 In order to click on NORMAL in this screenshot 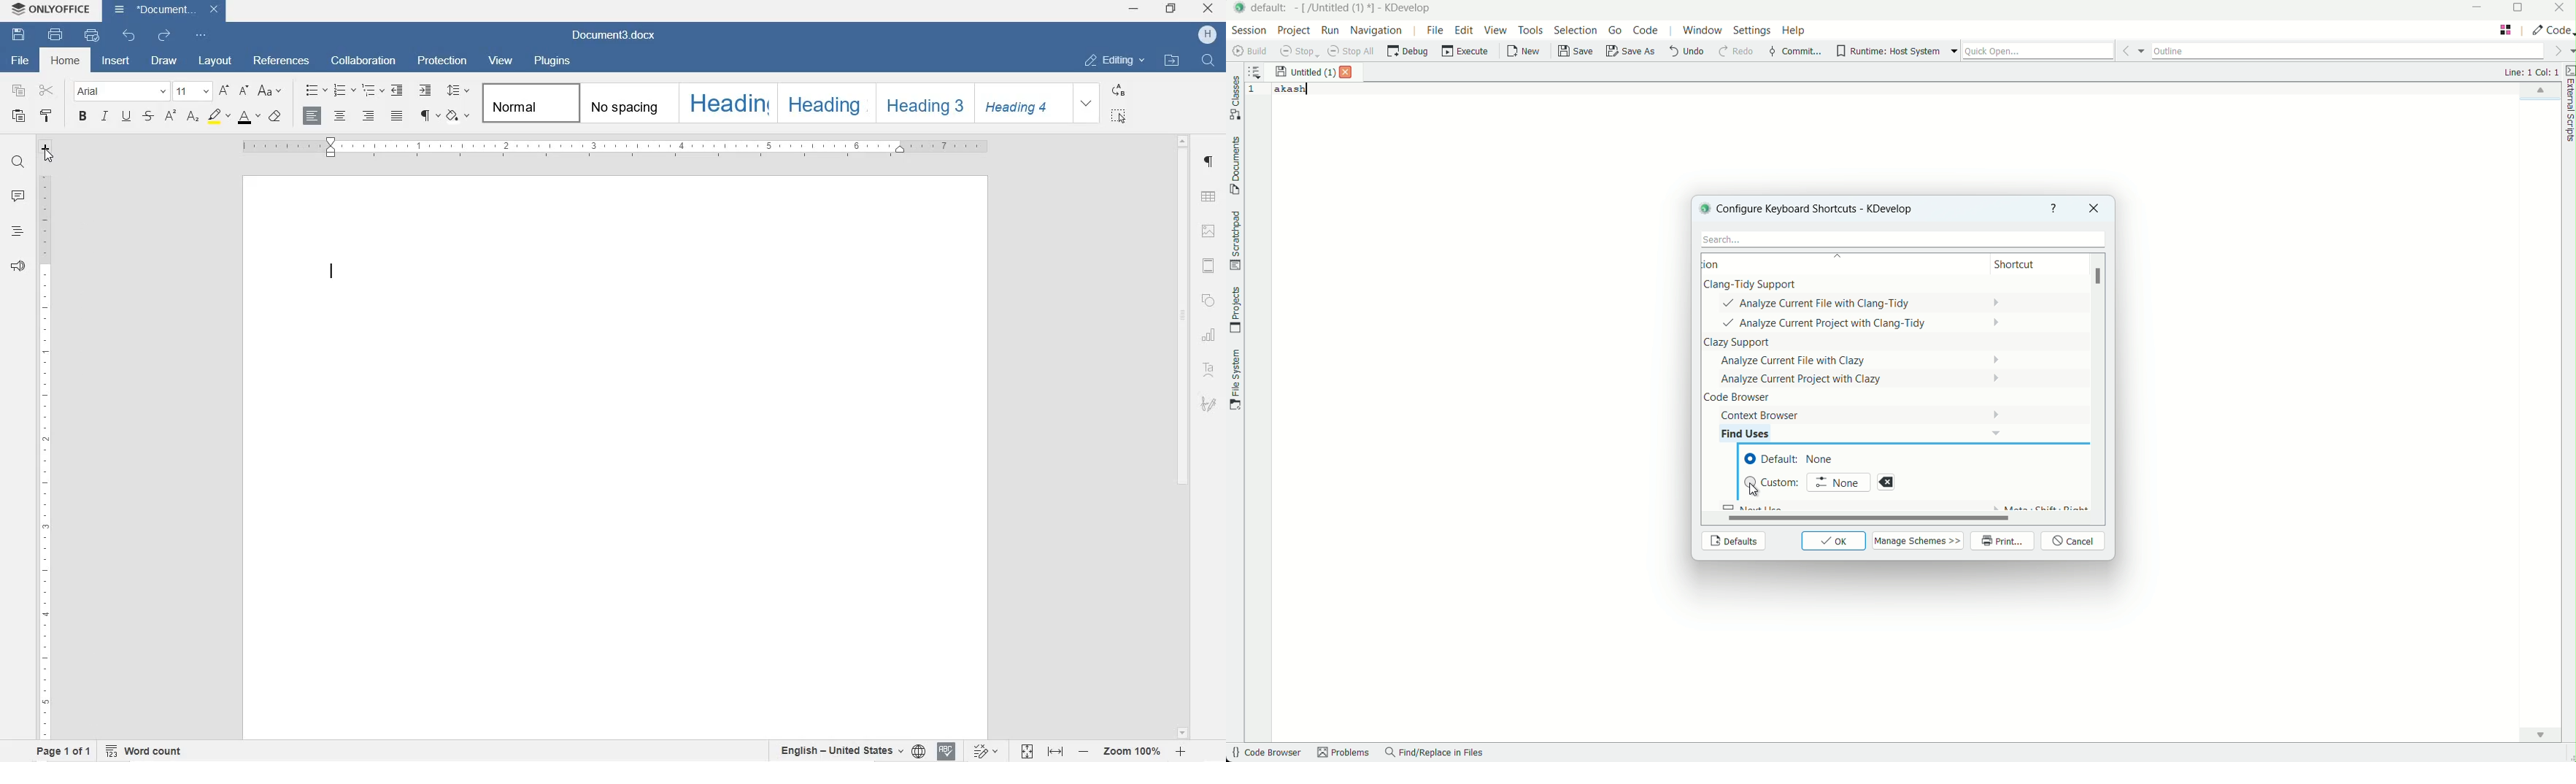, I will do `click(528, 104)`.